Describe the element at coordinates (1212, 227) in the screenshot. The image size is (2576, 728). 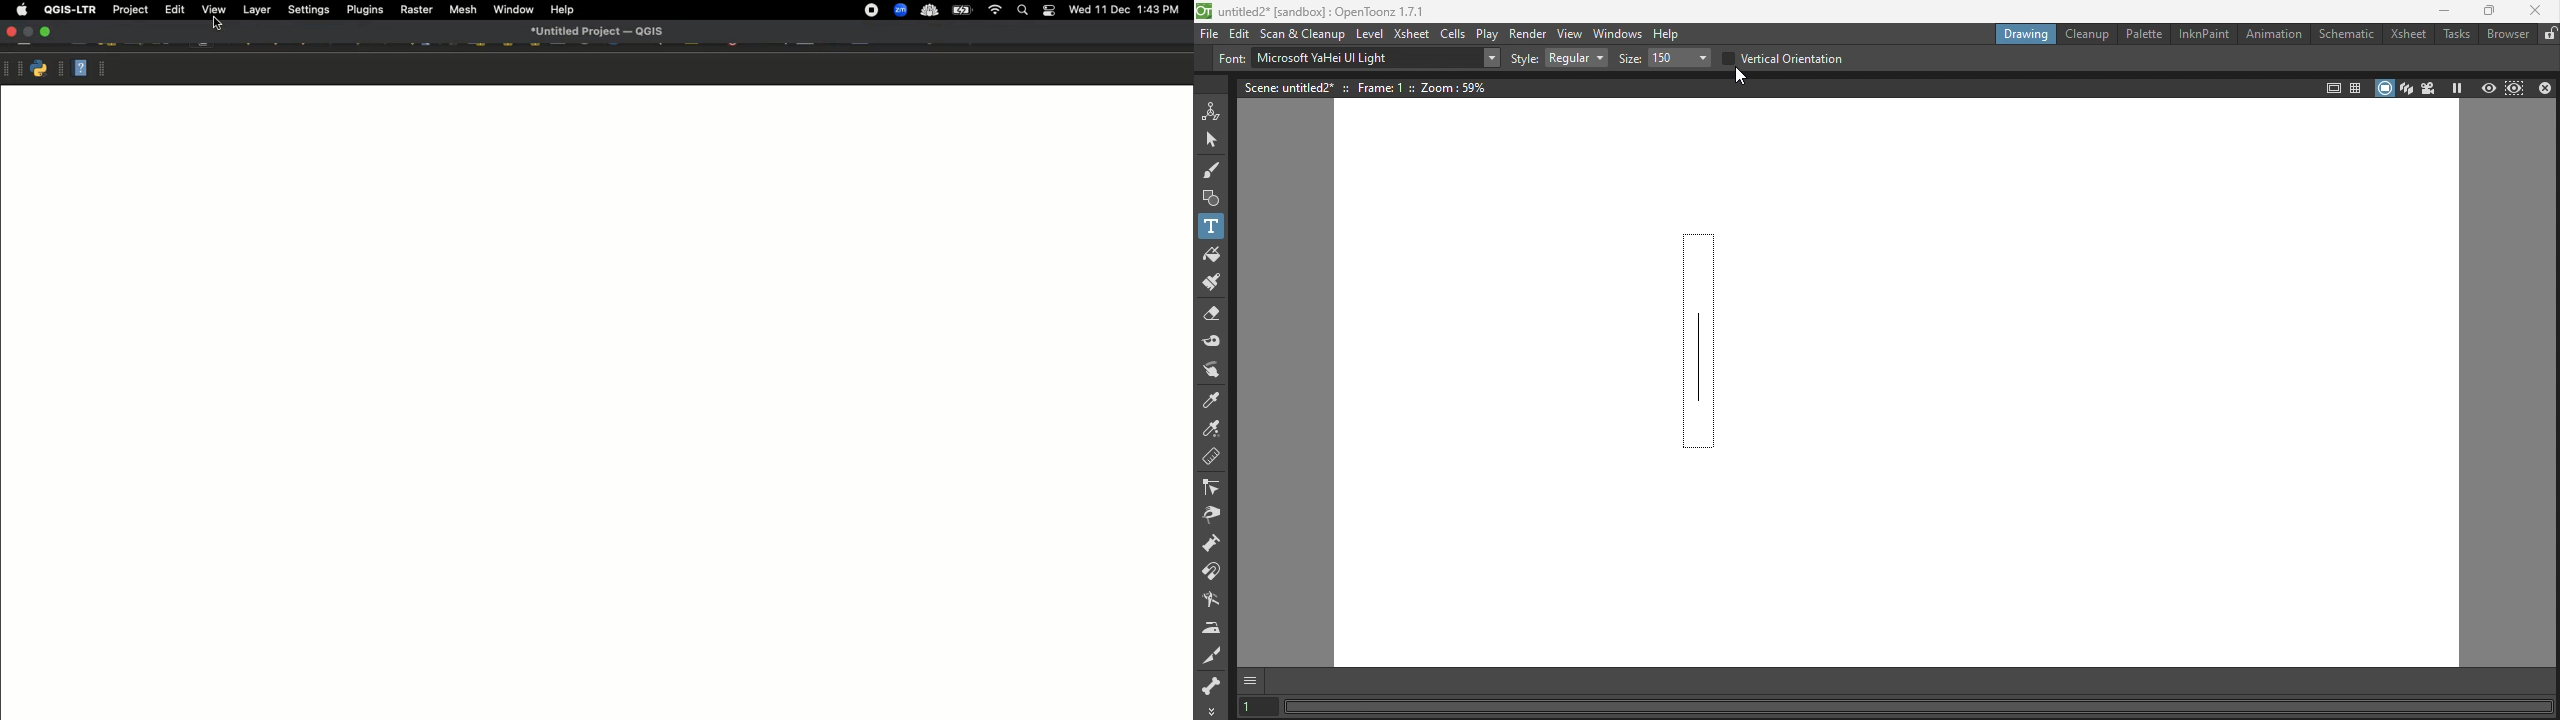
I see `Text tool` at that location.